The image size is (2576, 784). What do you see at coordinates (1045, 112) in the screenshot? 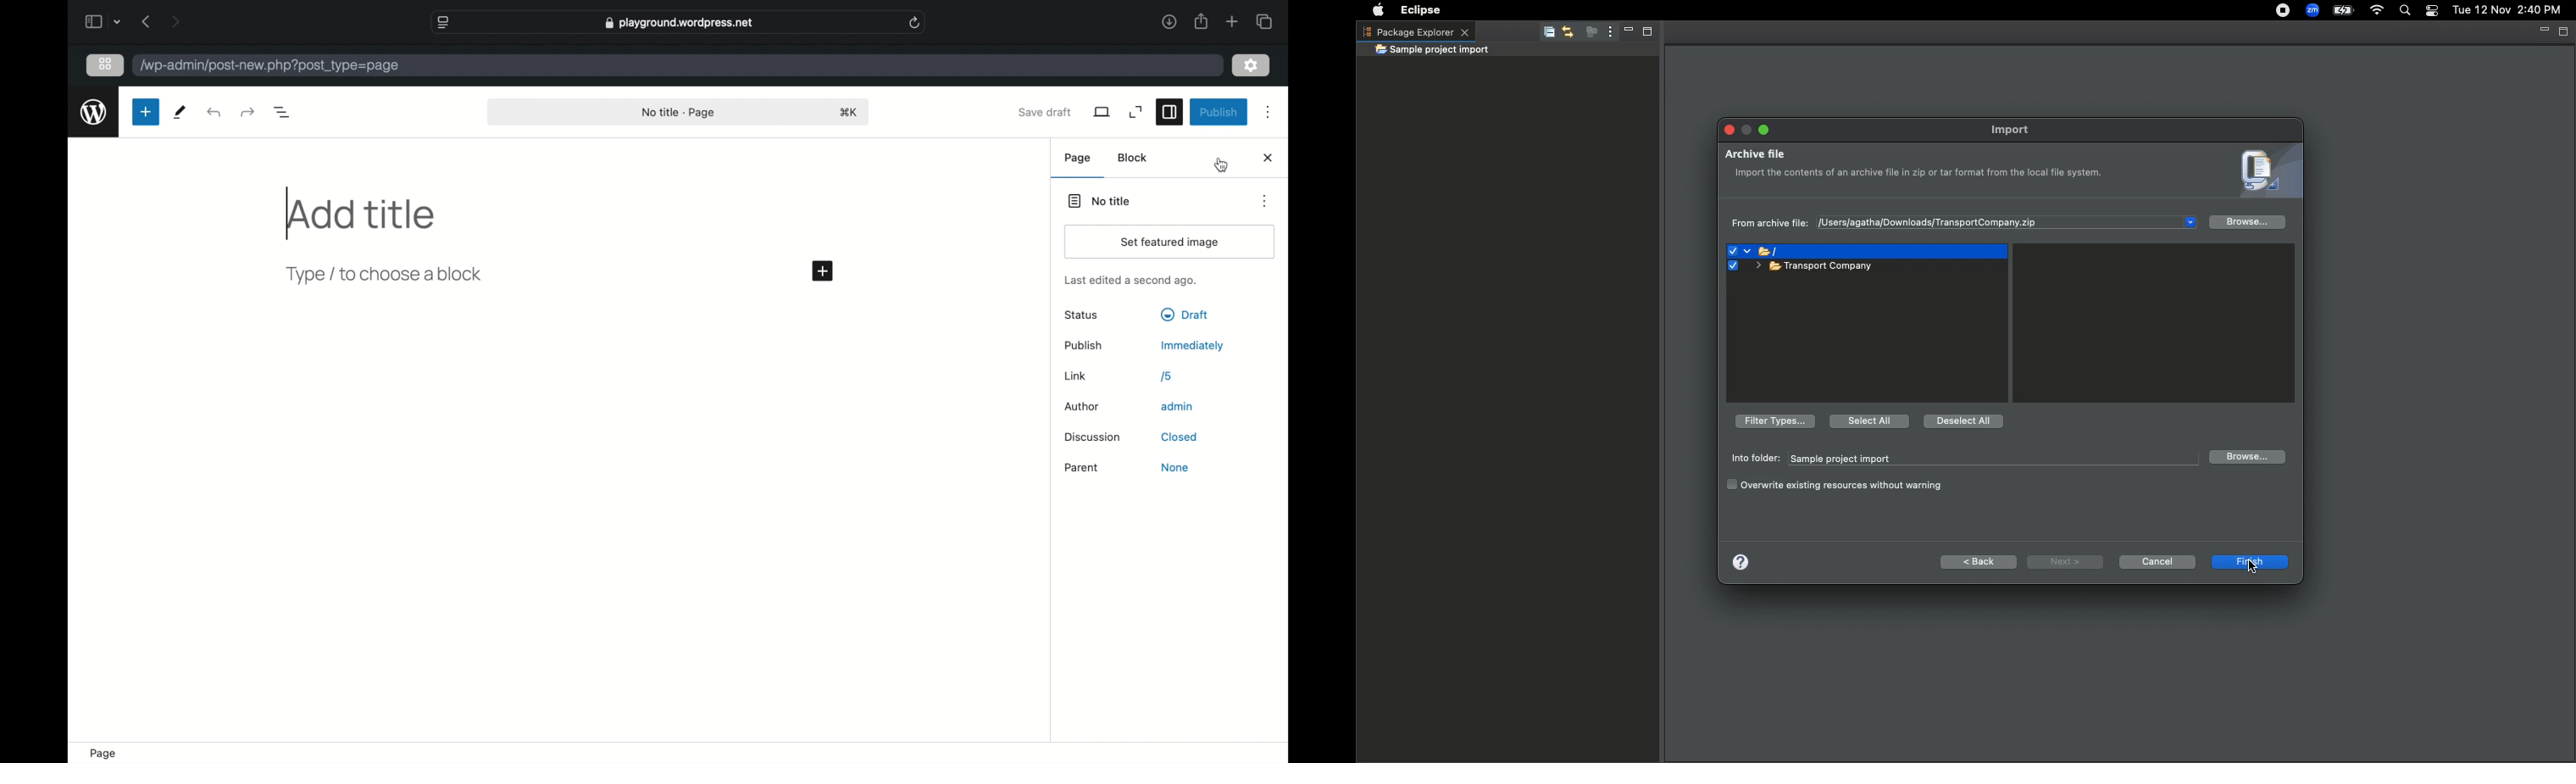
I see `save draft` at bounding box center [1045, 112].